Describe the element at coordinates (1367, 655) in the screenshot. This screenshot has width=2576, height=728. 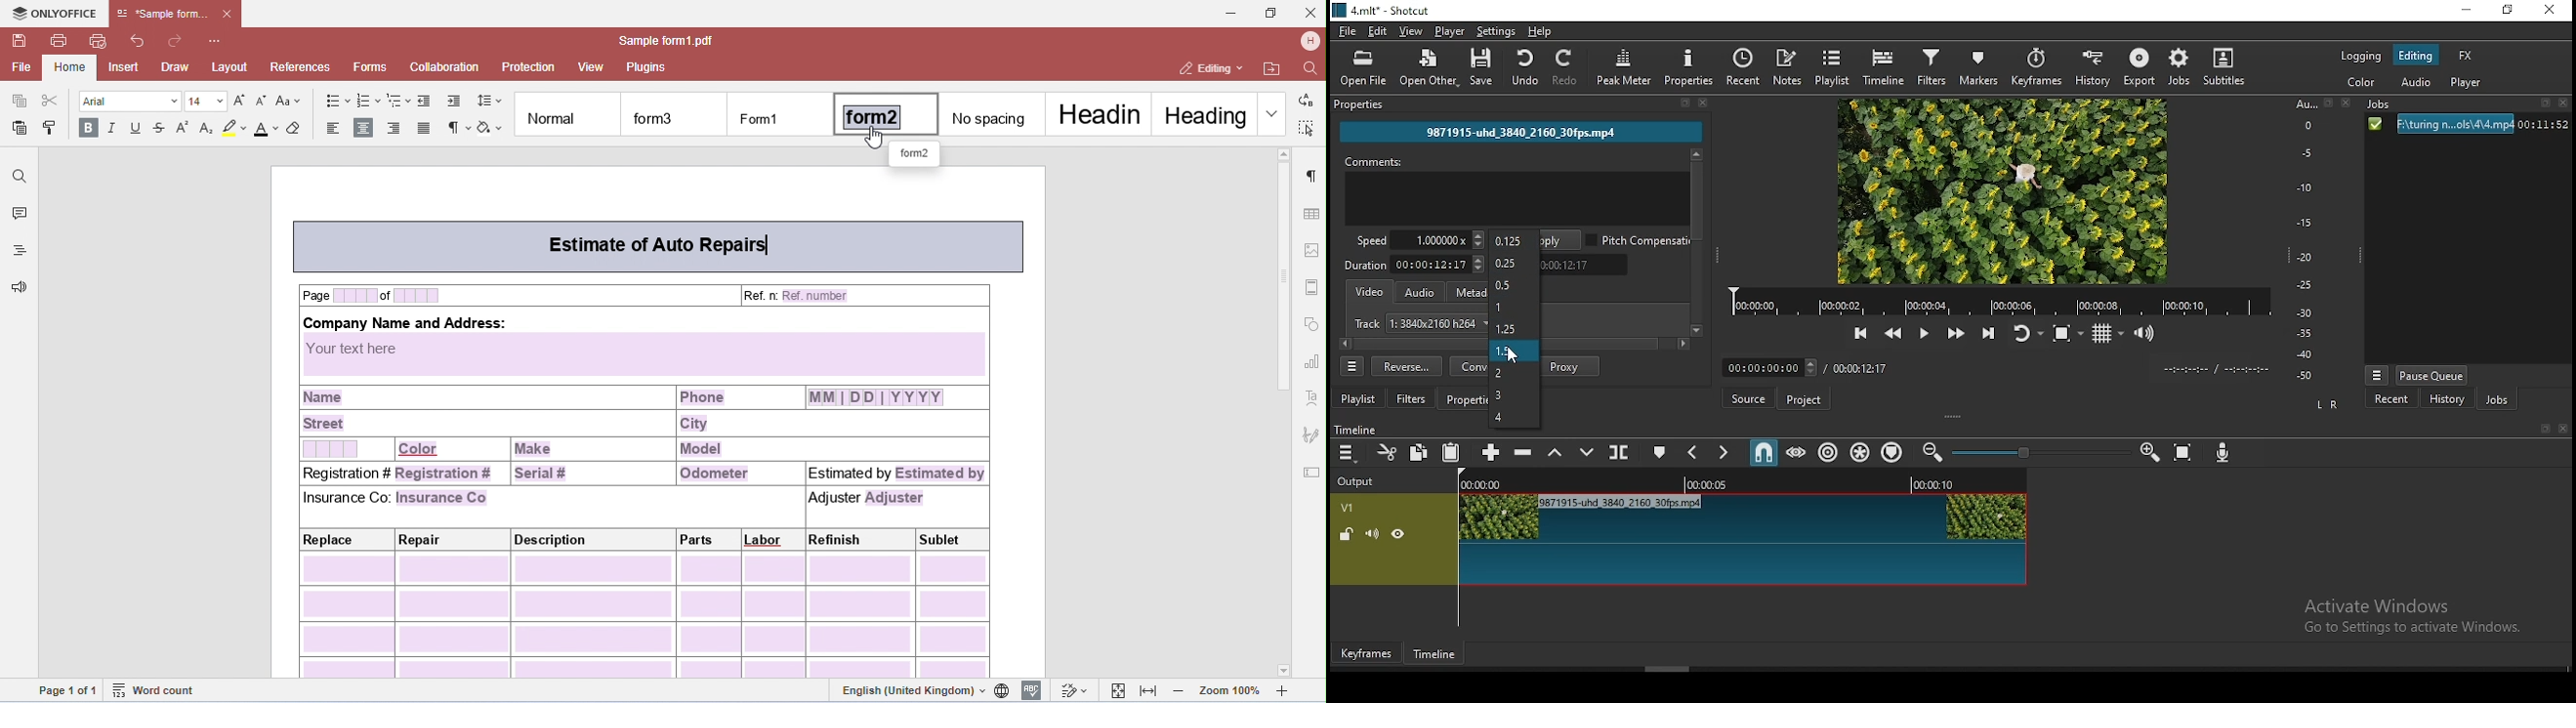
I see `keyframes` at that location.